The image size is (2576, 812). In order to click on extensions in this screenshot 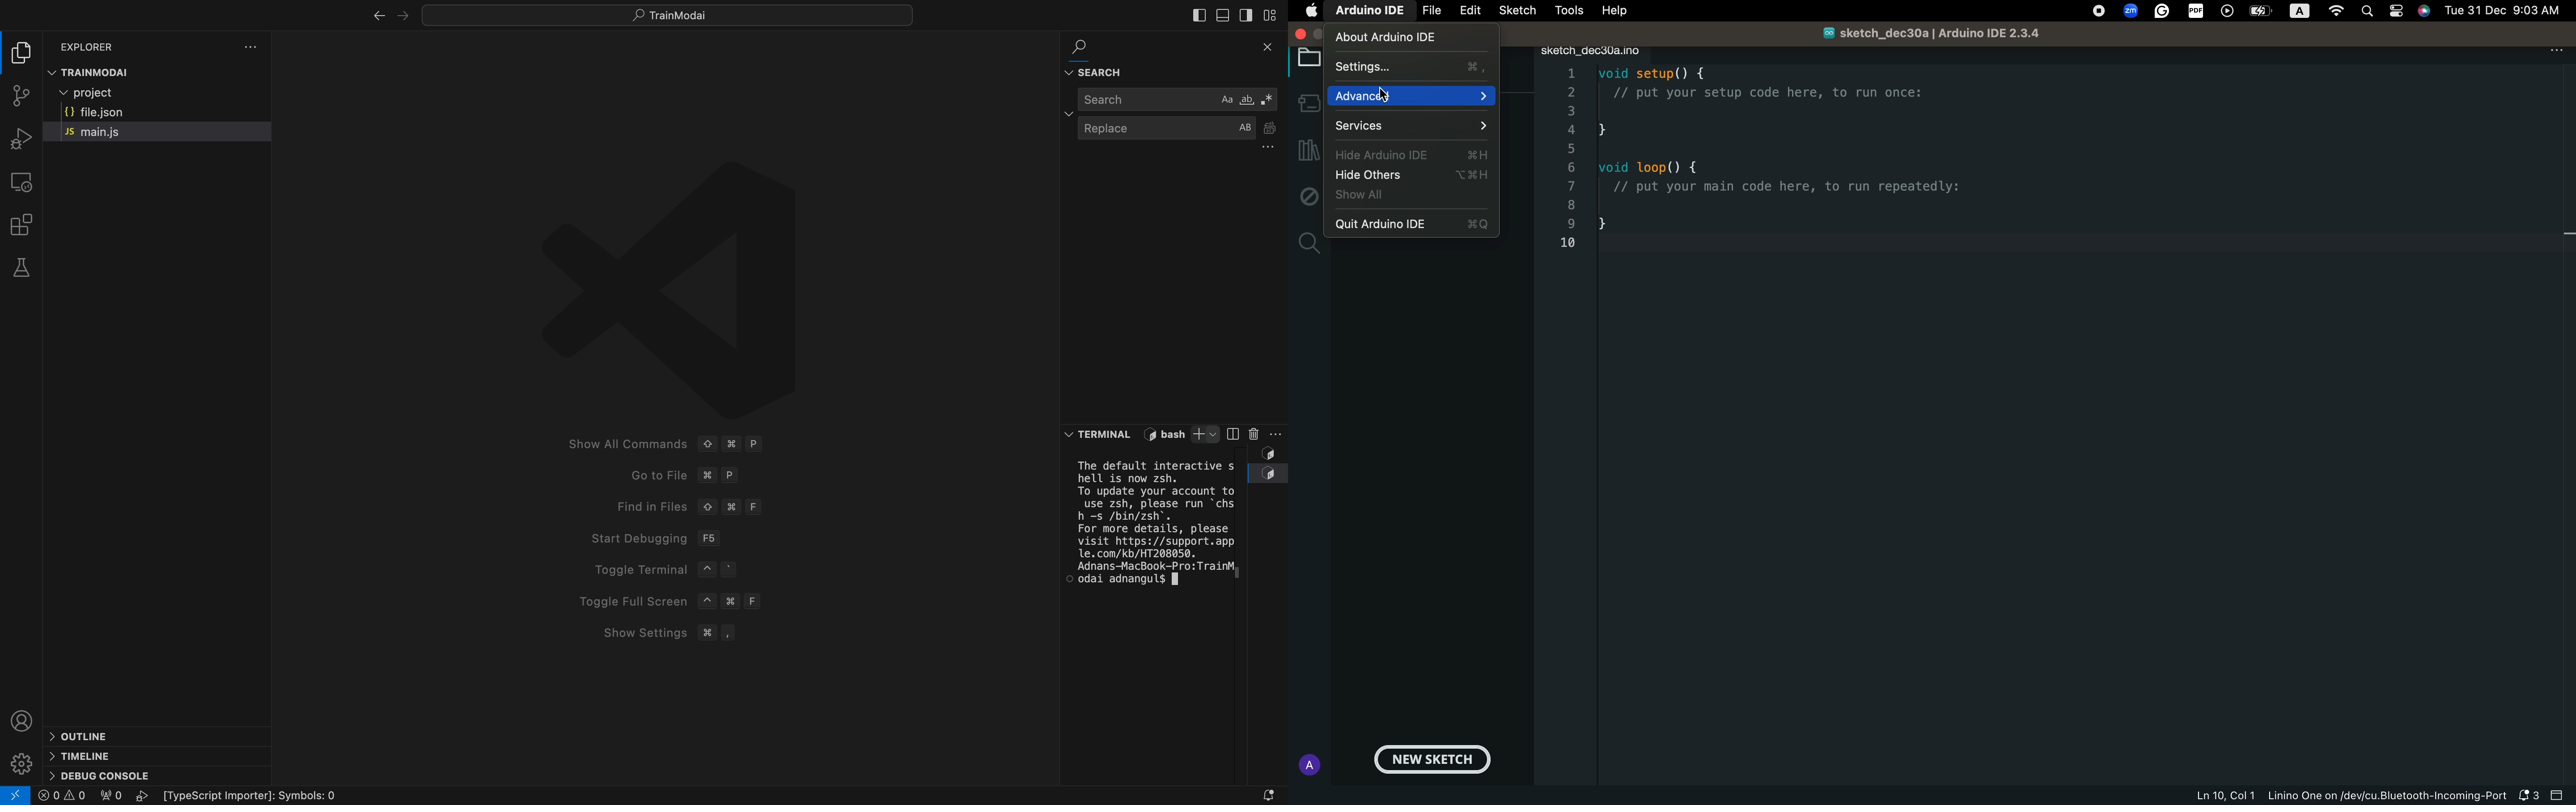, I will do `click(26, 225)`.